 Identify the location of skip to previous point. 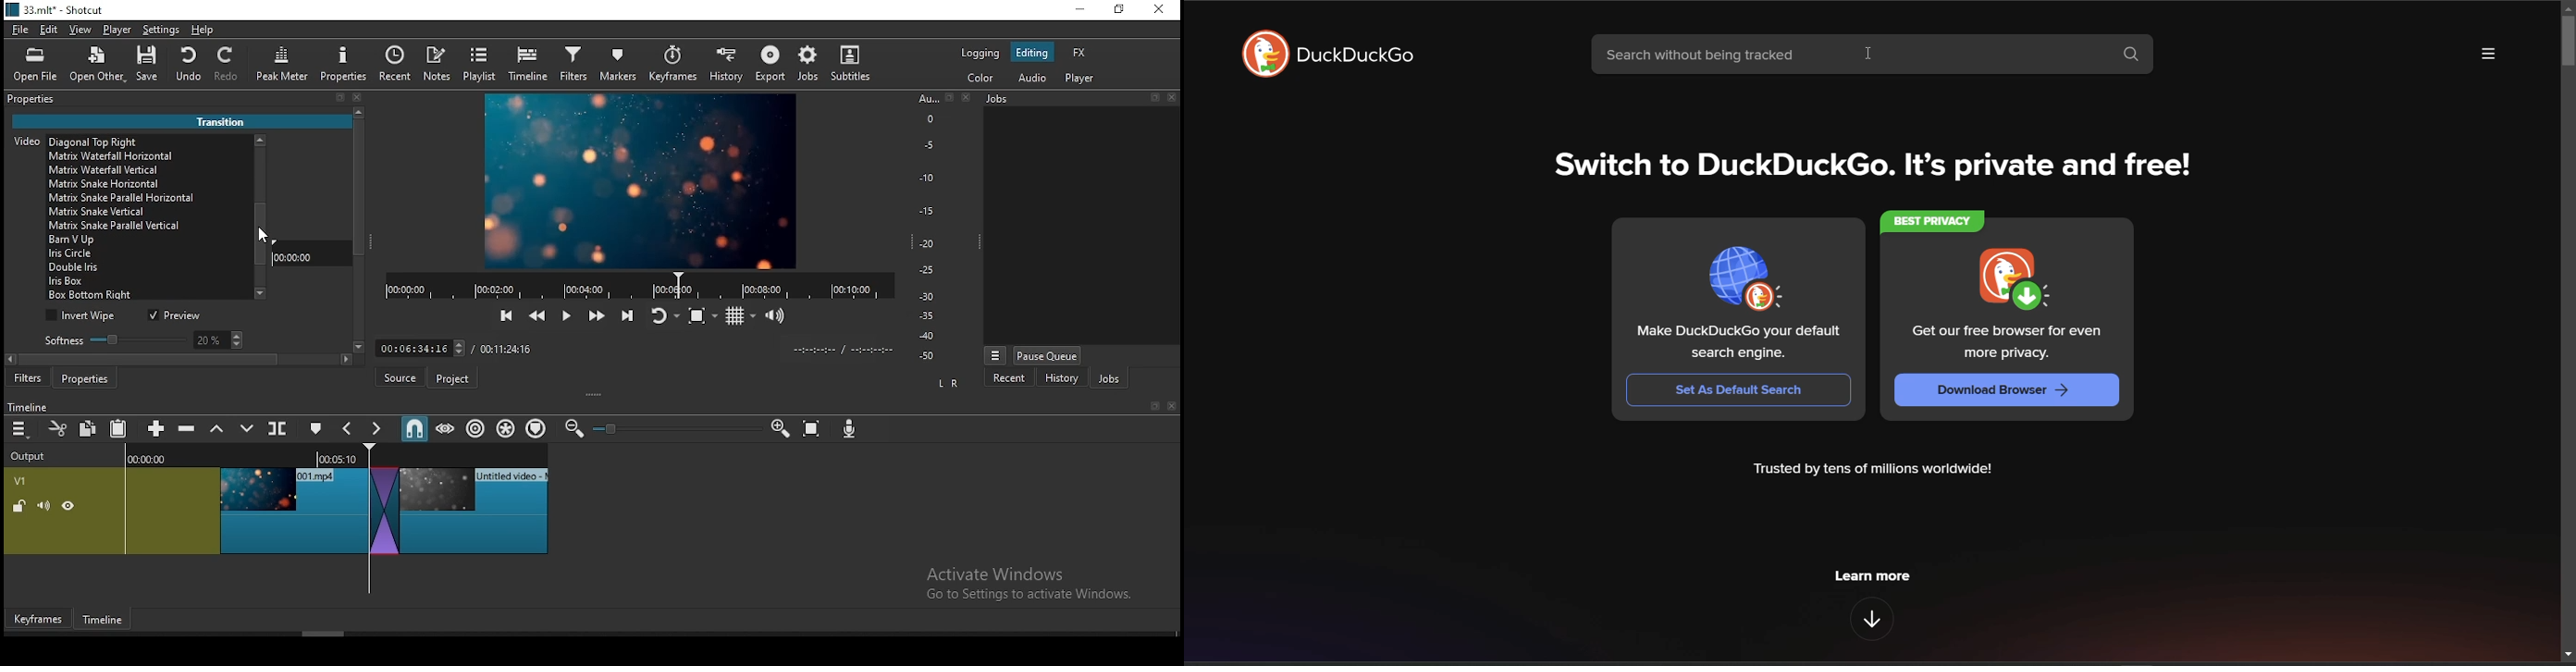
(504, 316).